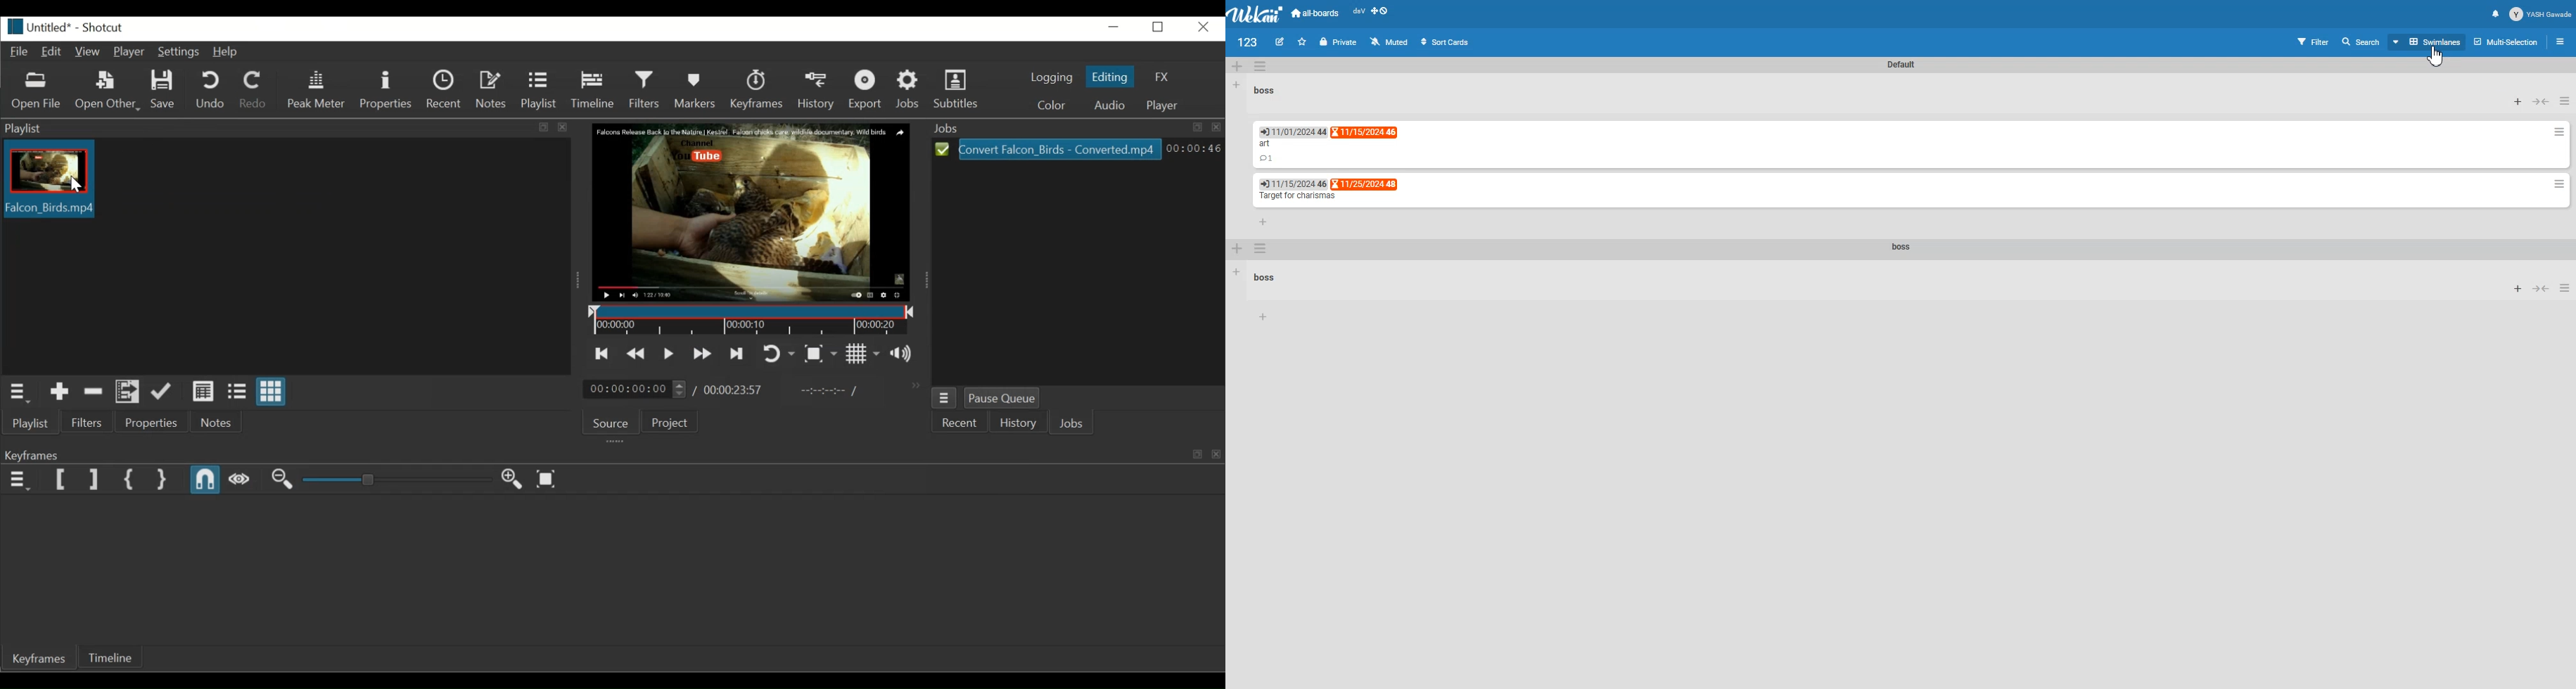  I want to click on Add list, so click(1237, 273).